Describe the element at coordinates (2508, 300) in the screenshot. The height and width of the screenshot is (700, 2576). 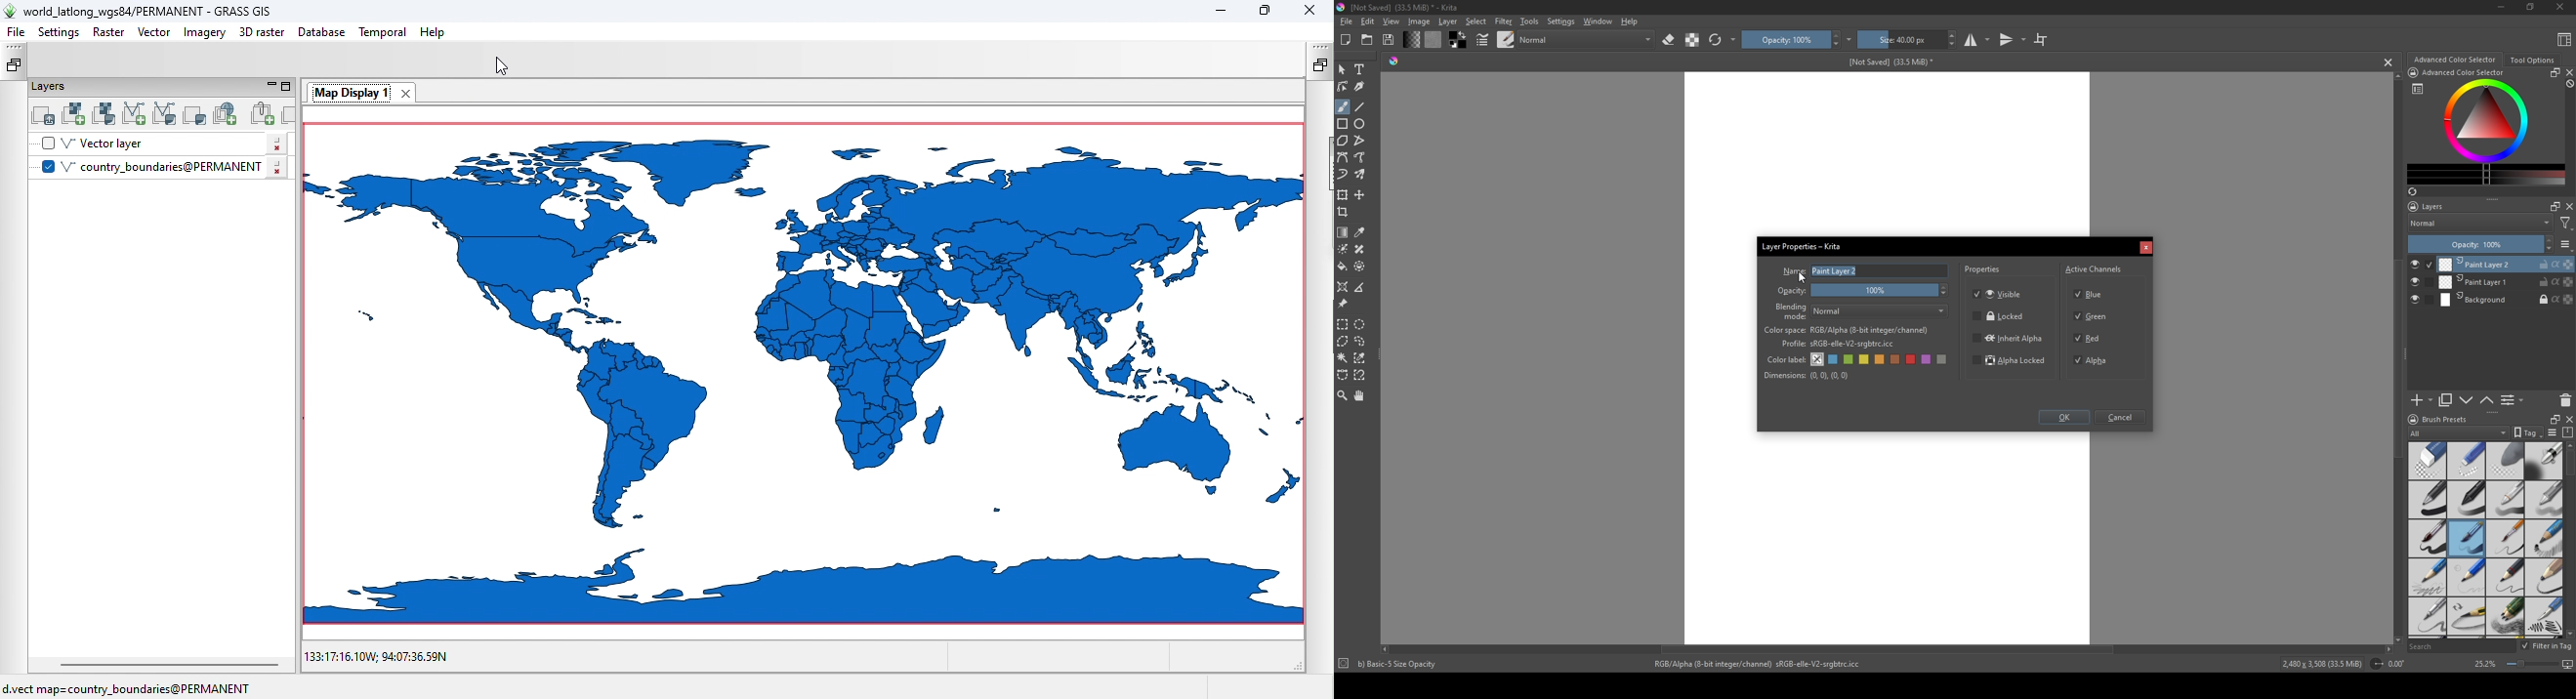
I see `Background` at that location.